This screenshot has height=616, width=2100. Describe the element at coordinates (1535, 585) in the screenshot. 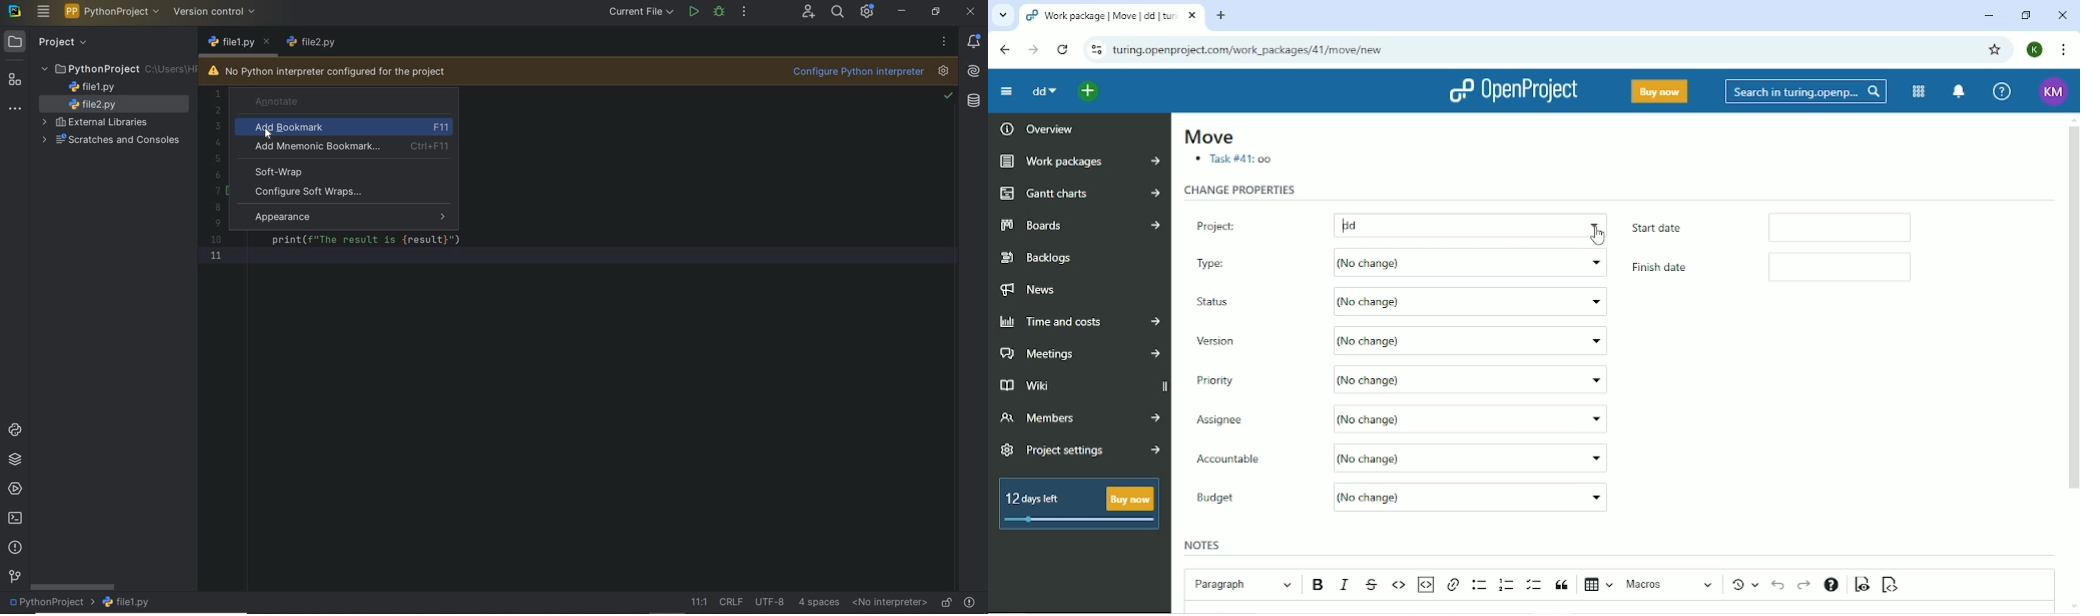

I see `To-do list` at that location.